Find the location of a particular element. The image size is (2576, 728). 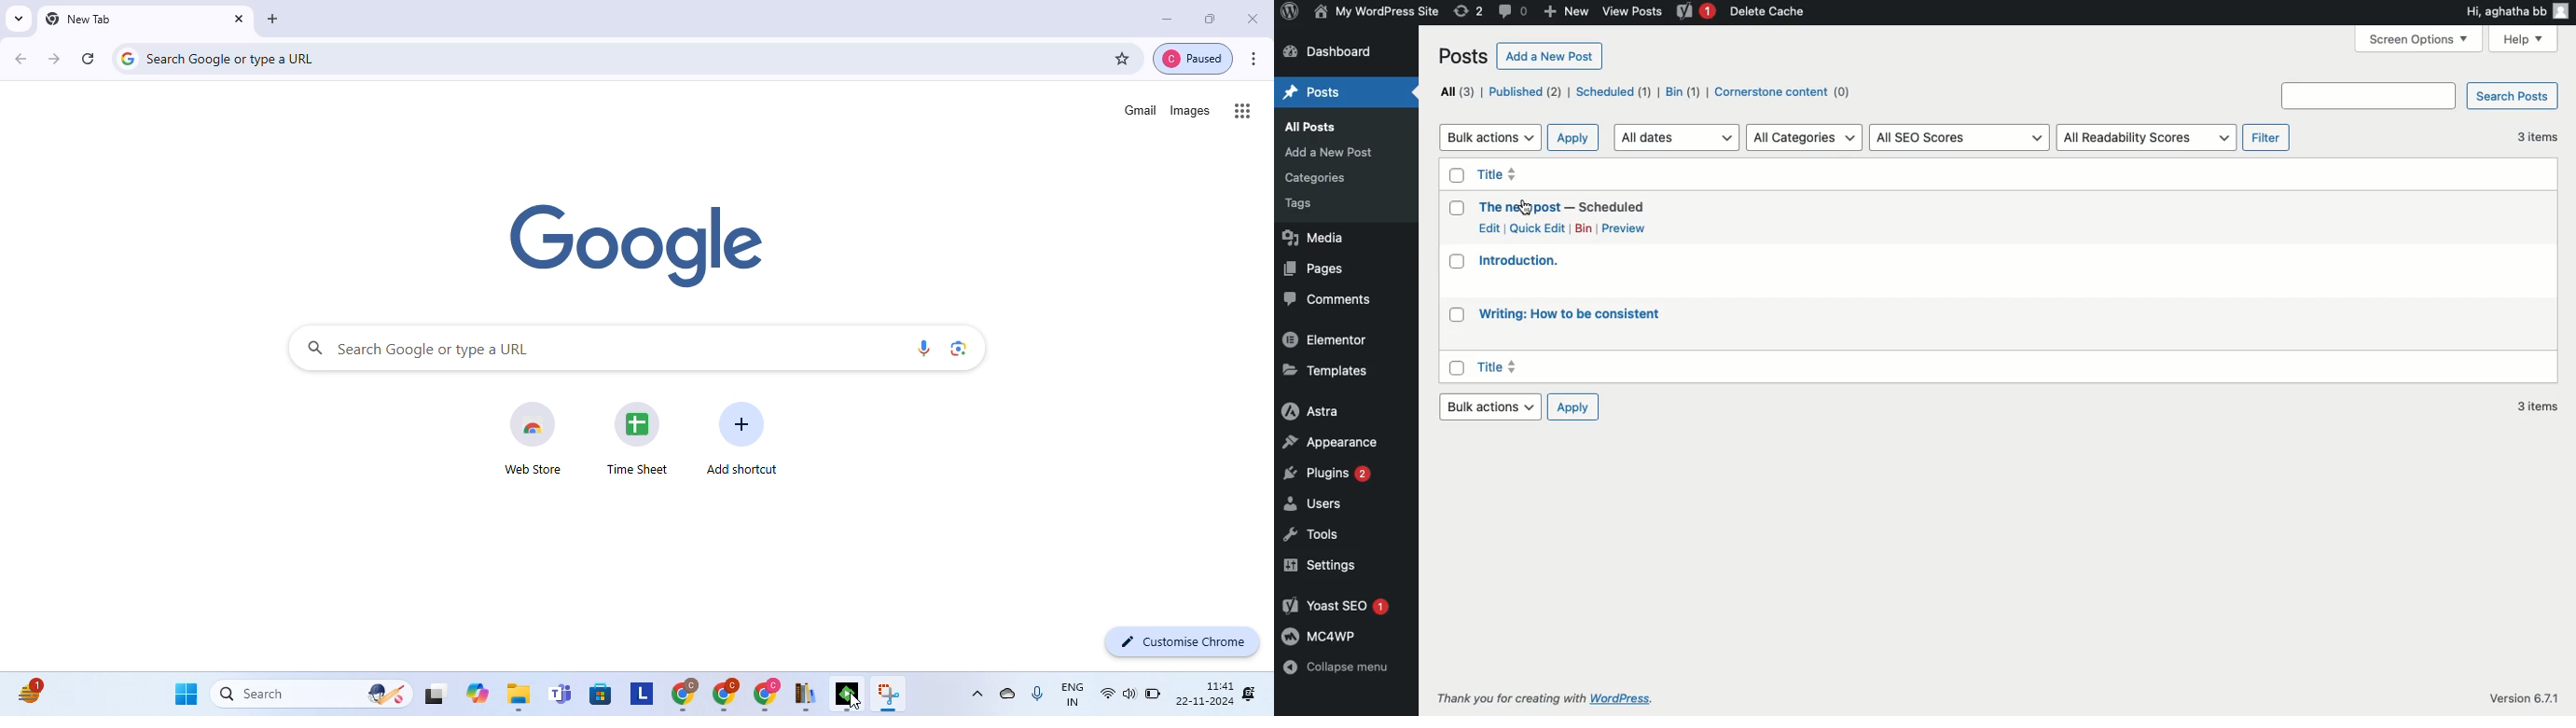

checkbox is located at coordinates (1457, 261).